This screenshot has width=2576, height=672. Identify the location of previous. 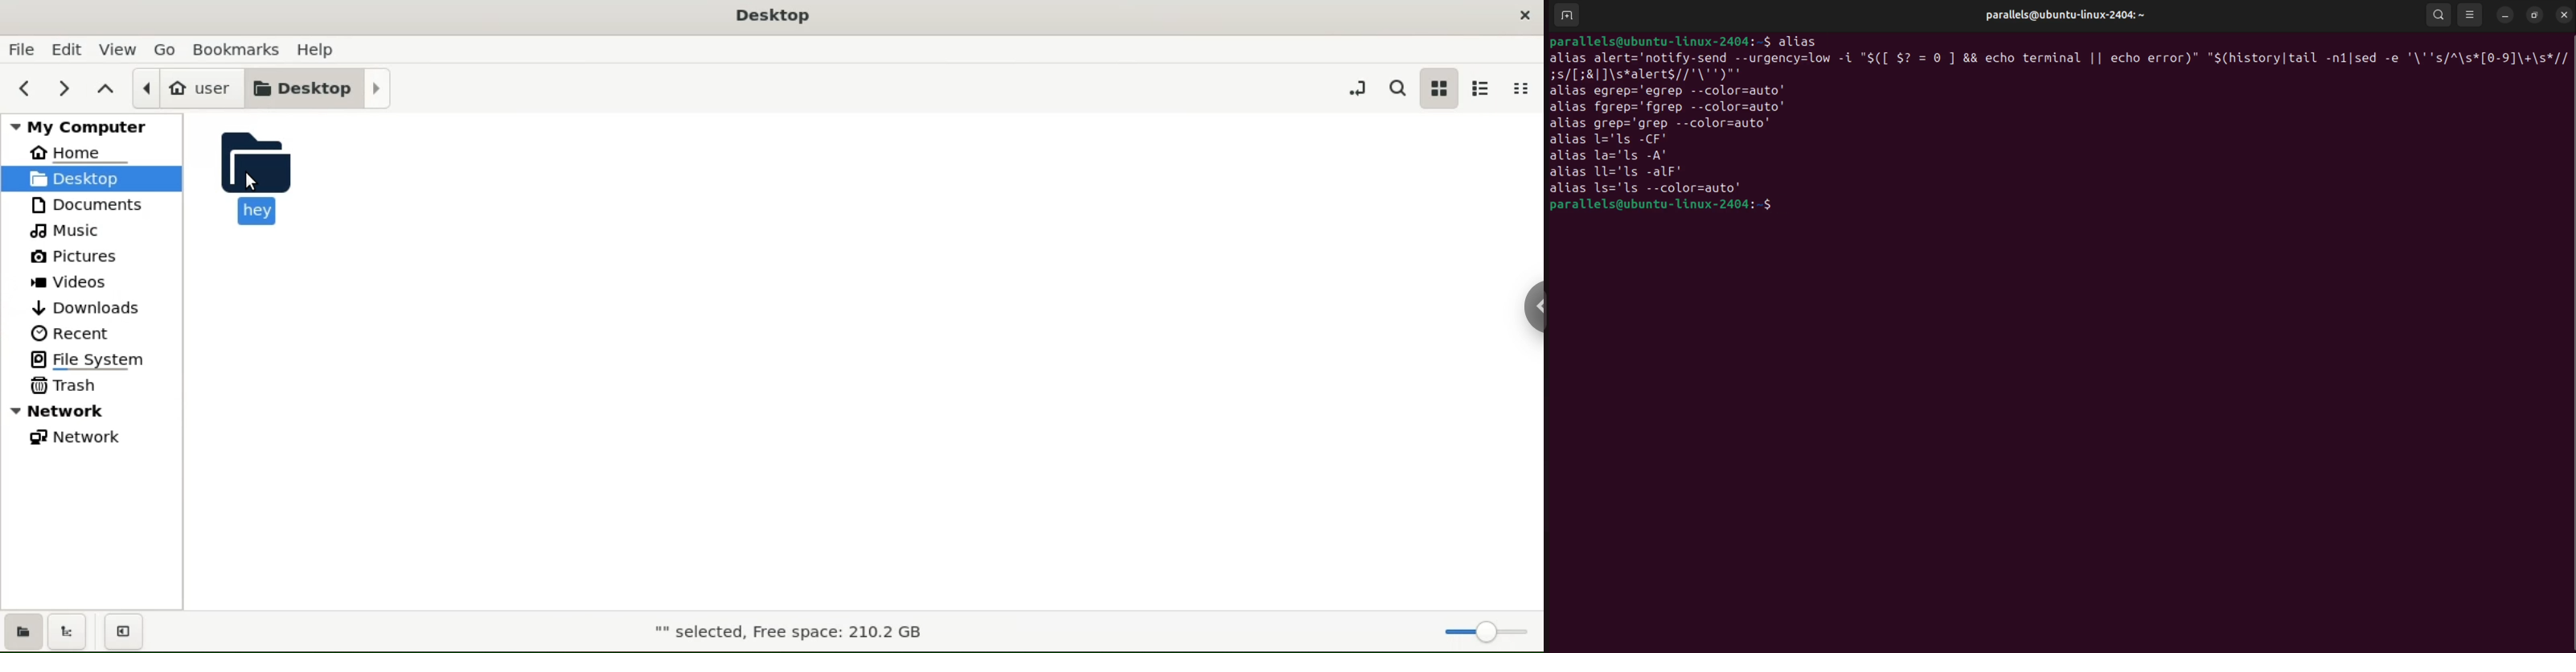
(25, 86).